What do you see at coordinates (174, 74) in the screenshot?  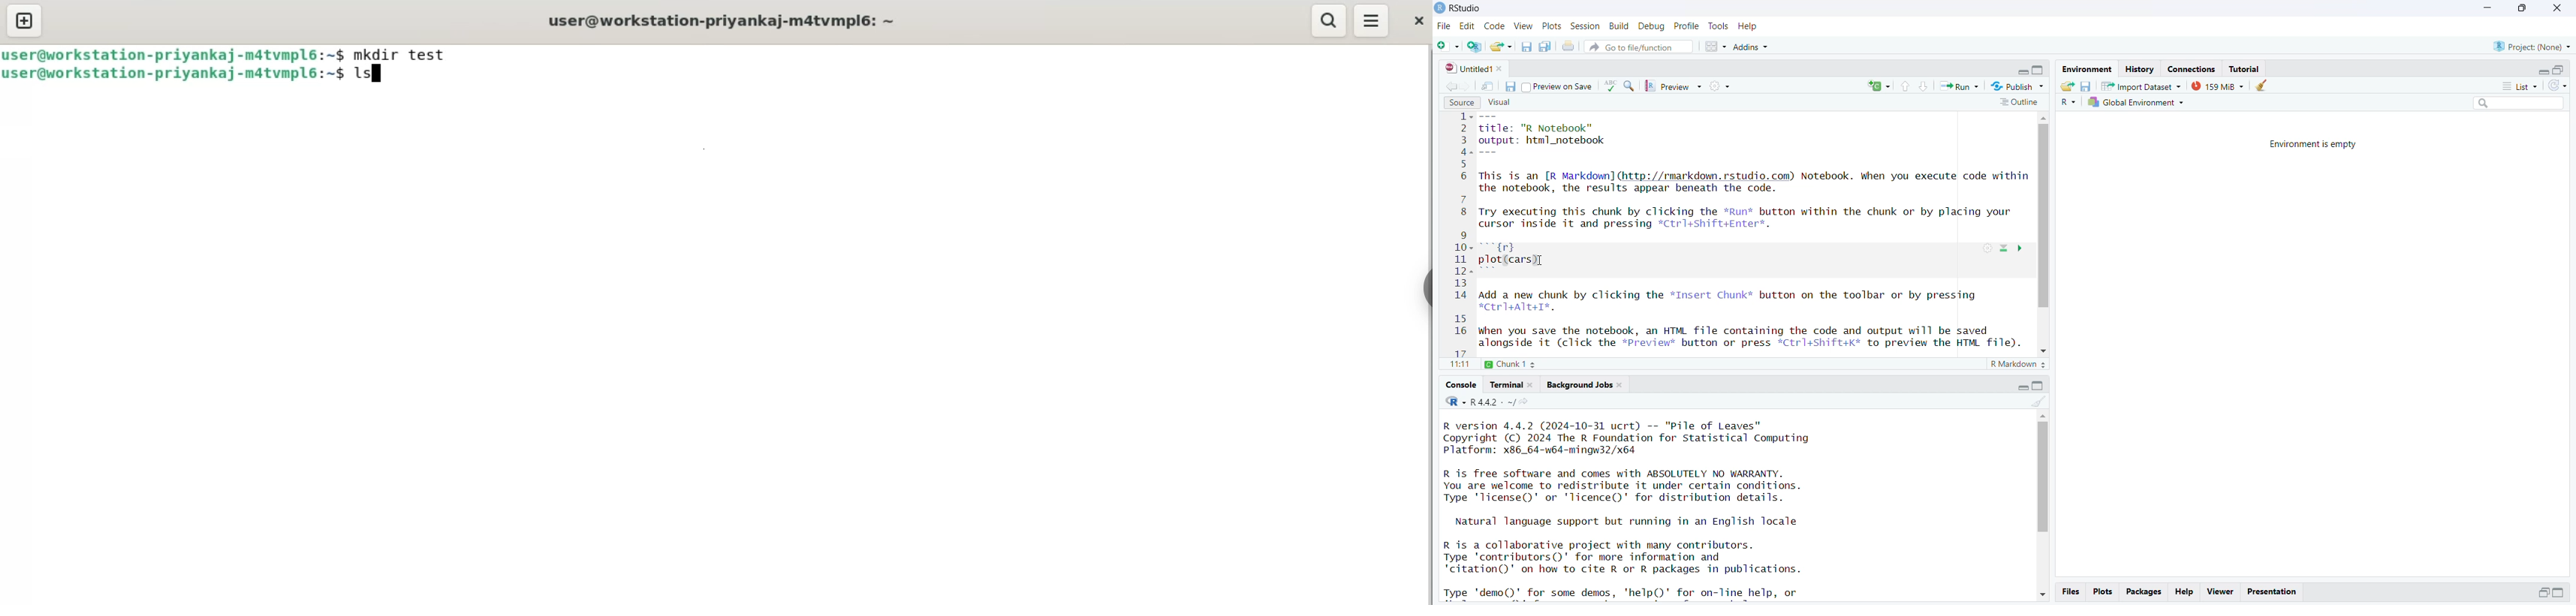 I see `user@workstation-priyankaj-m4tvmpl6: ~$` at bounding box center [174, 74].